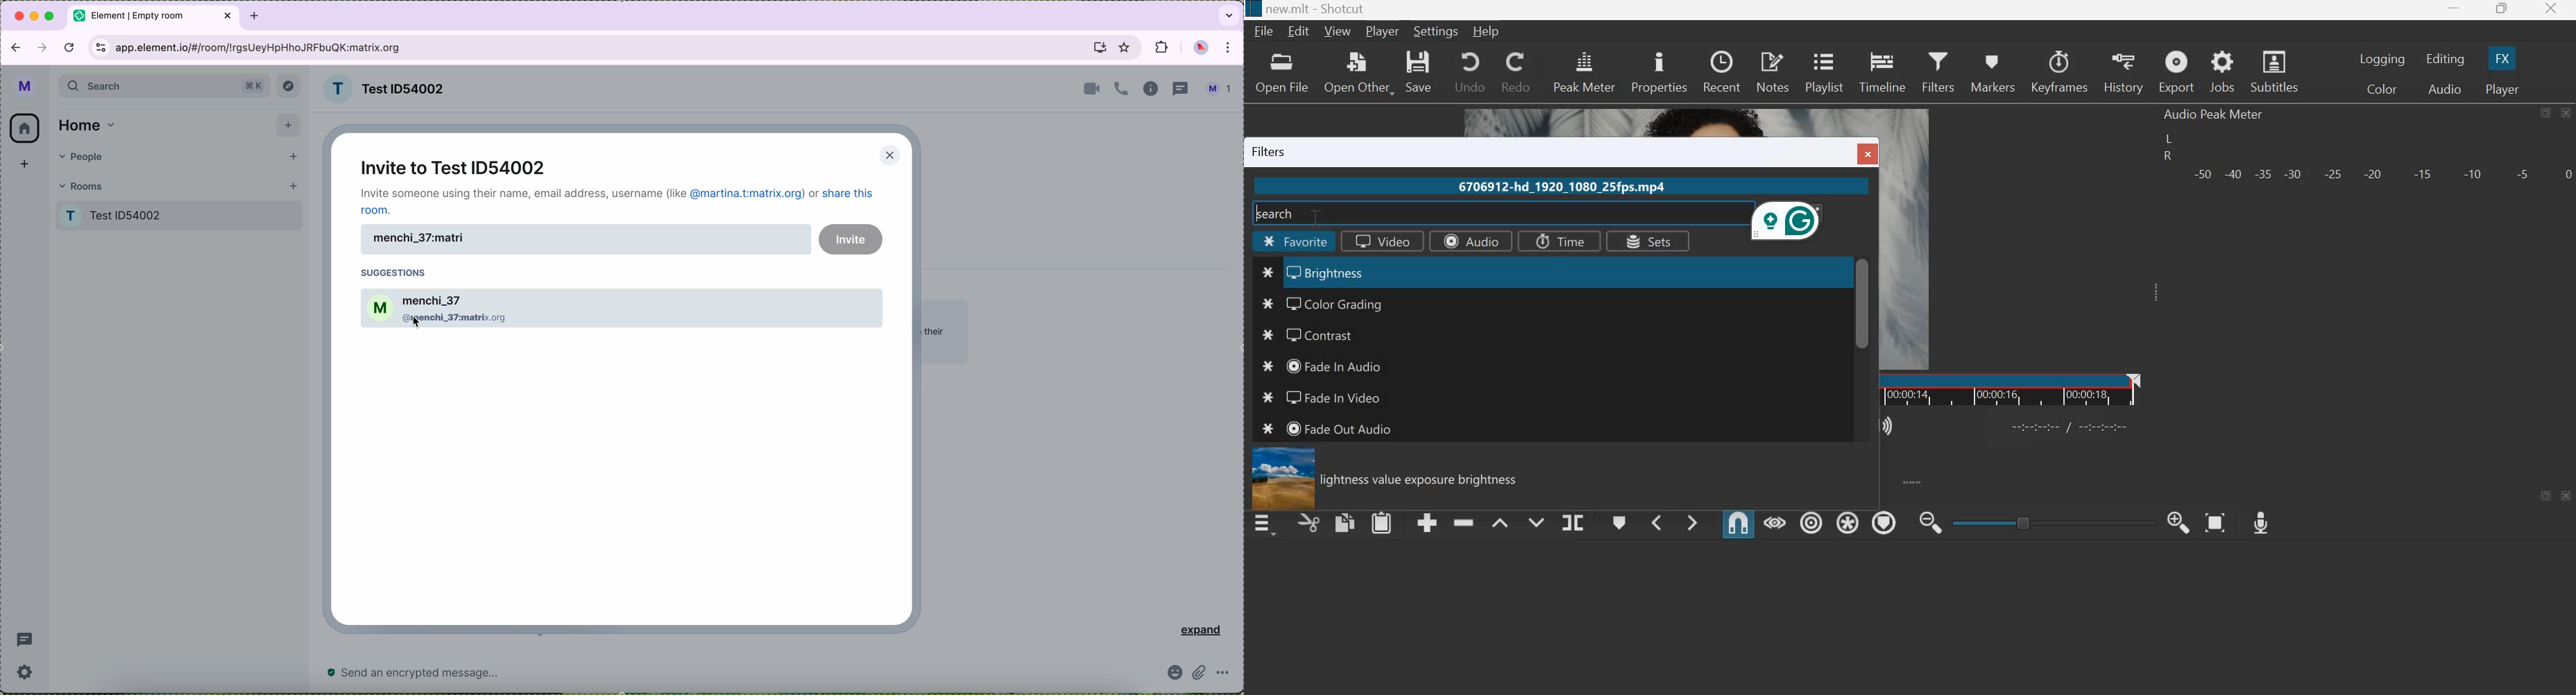  I want to click on Sets, so click(1646, 242).